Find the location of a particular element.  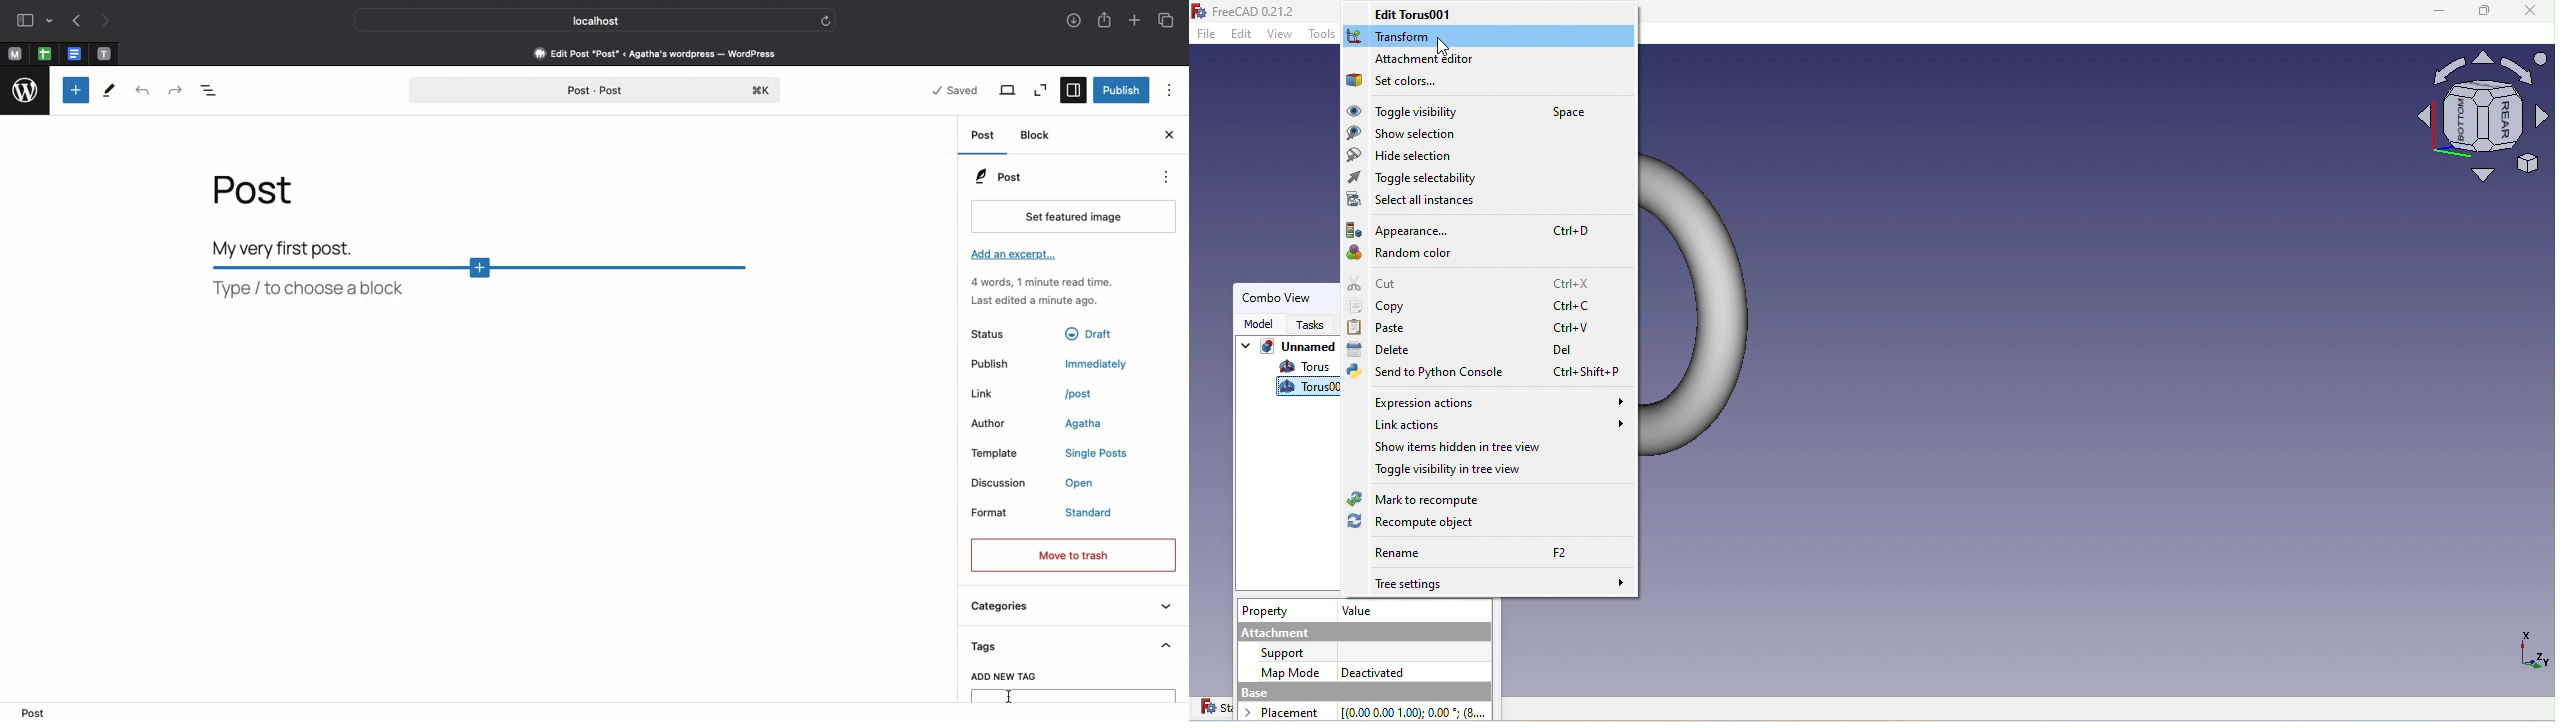

Block is located at coordinates (485, 281).